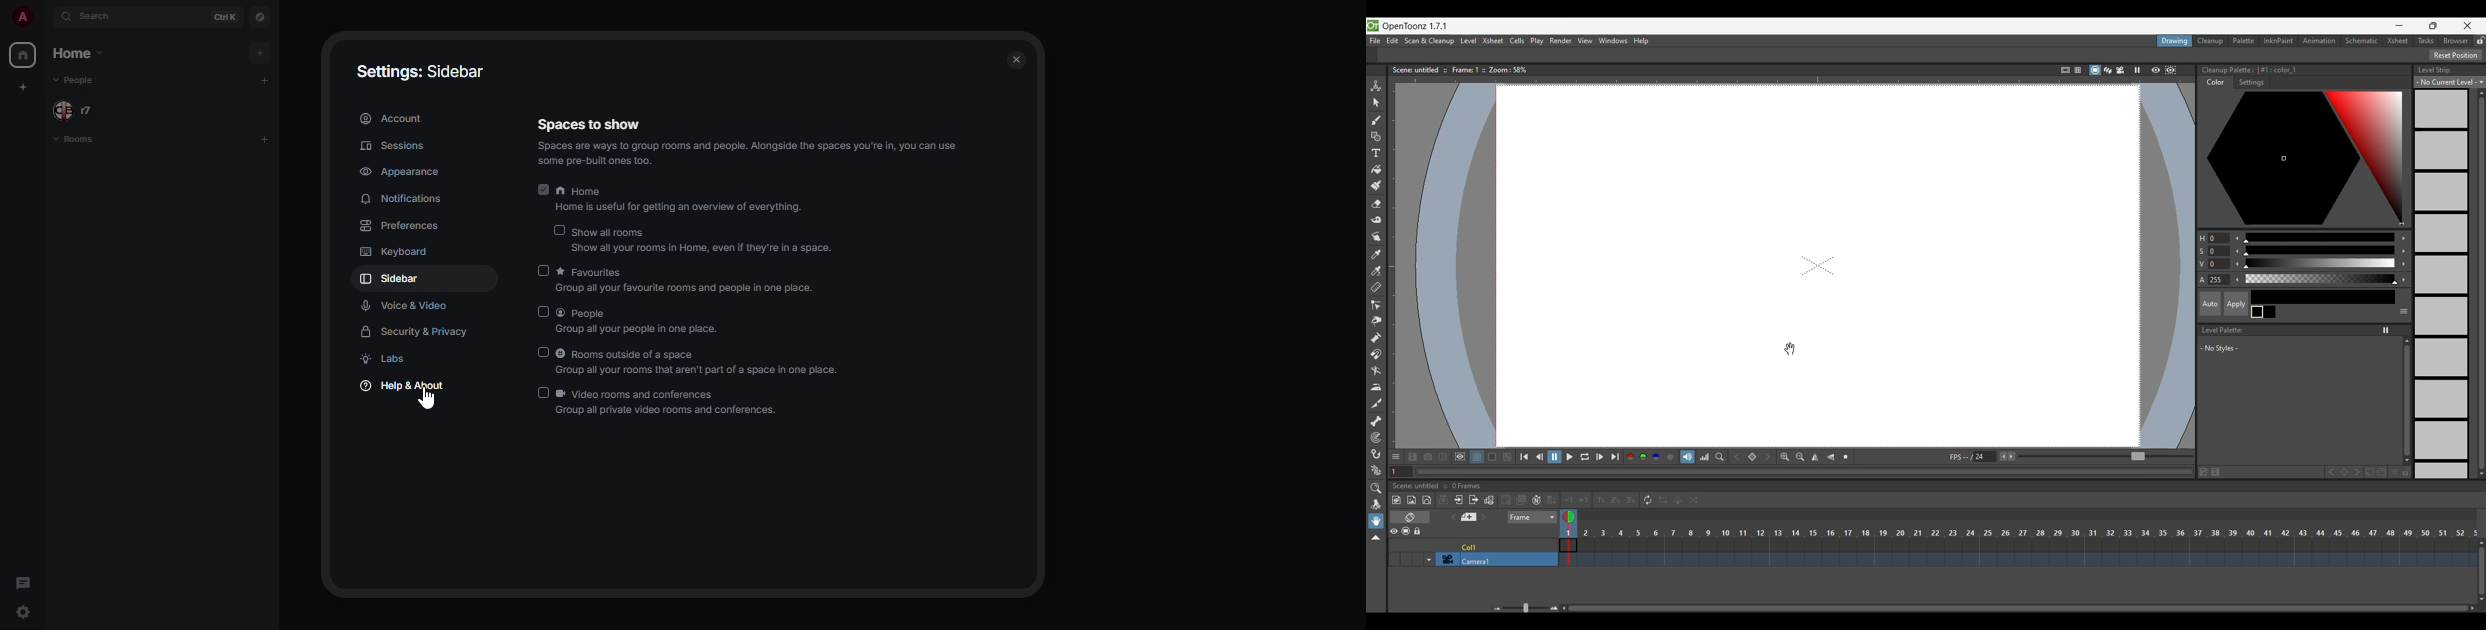  What do you see at coordinates (2210, 304) in the screenshot?
I see `Auto` at bounding box center [2210, 304].